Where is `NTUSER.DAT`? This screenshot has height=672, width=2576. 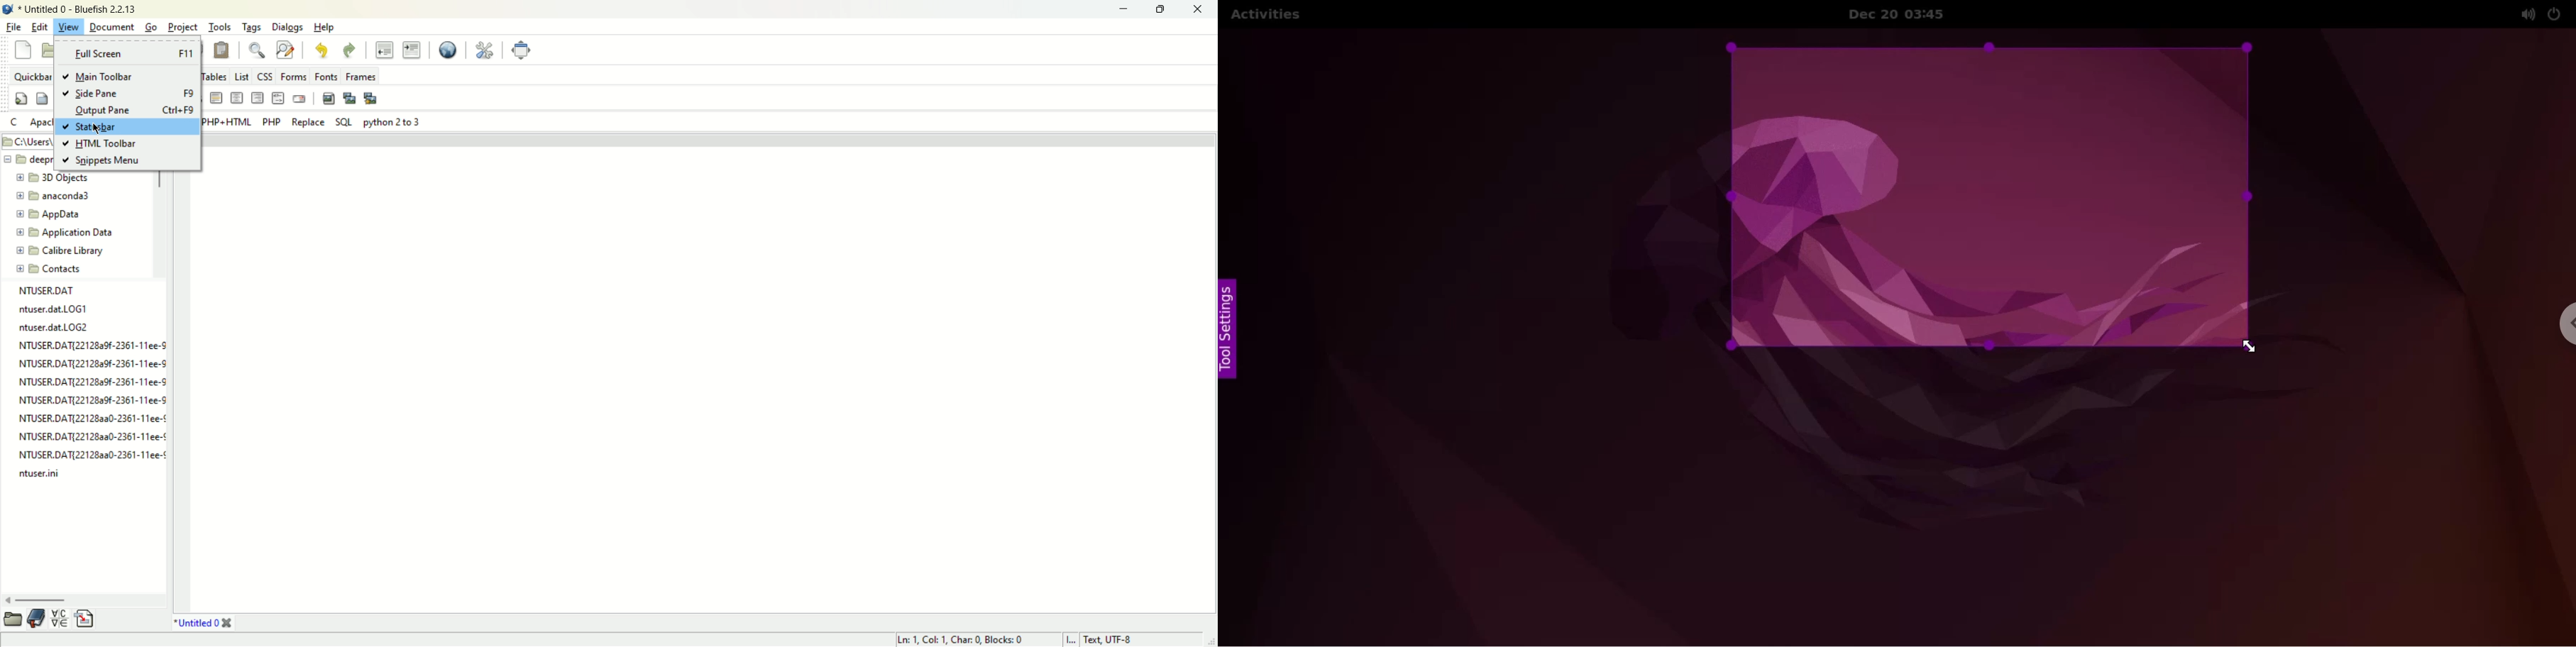
NTUSER.DAT is located at coordinates (49, 293).